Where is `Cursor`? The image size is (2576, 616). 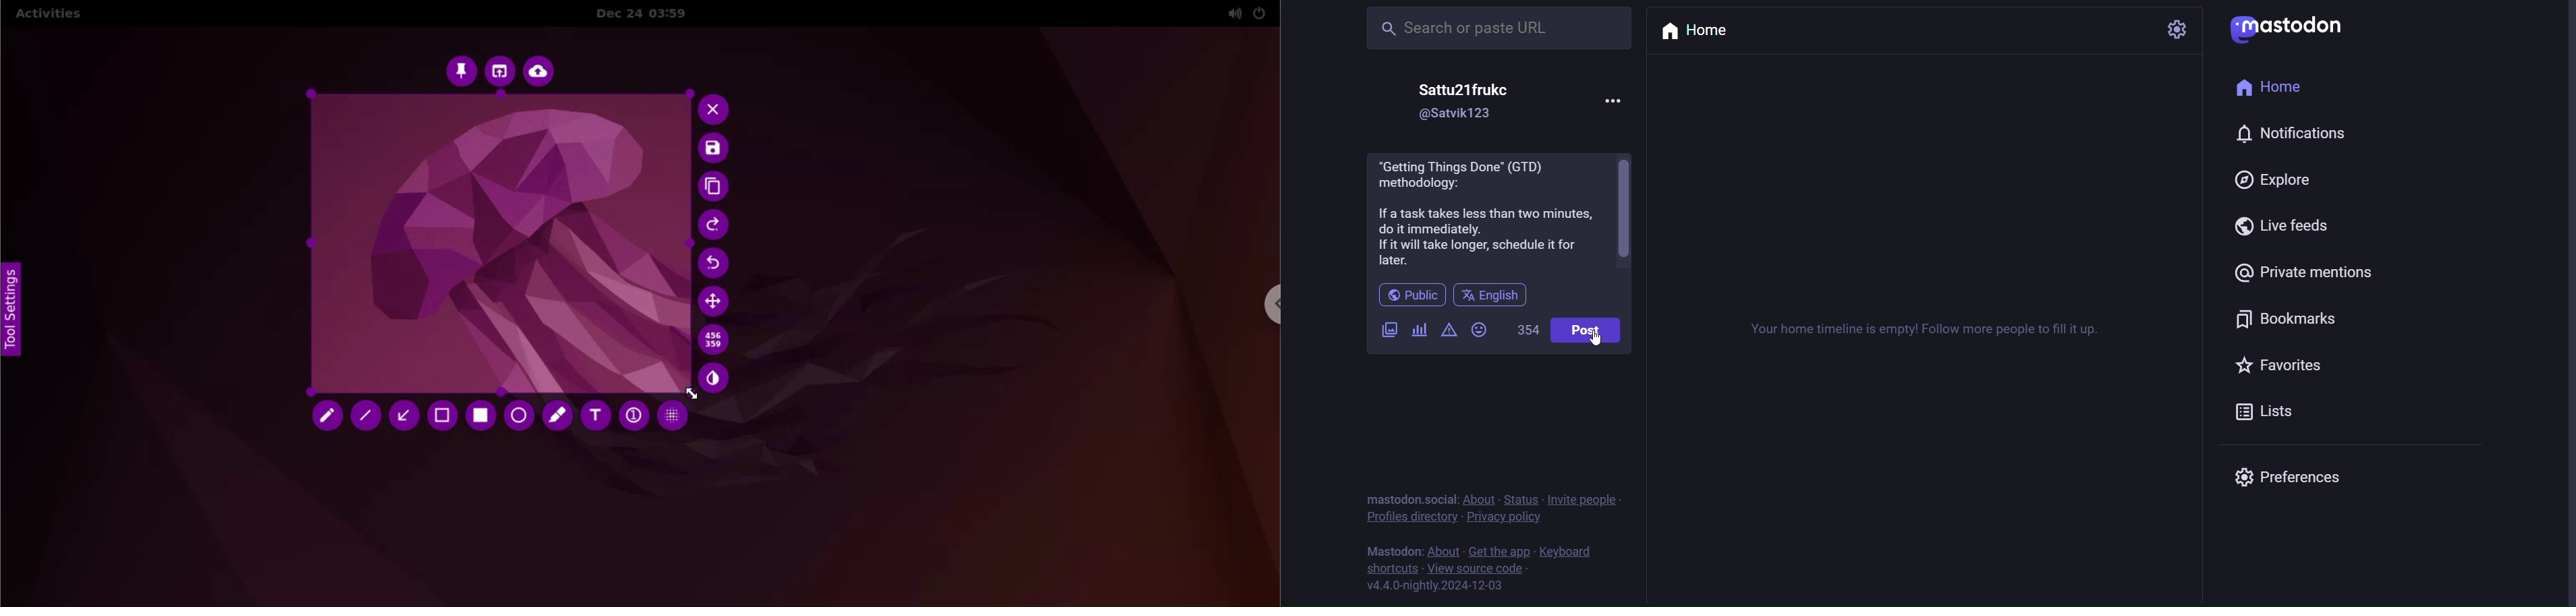
Cursor is located at coordinates (1595, 338).